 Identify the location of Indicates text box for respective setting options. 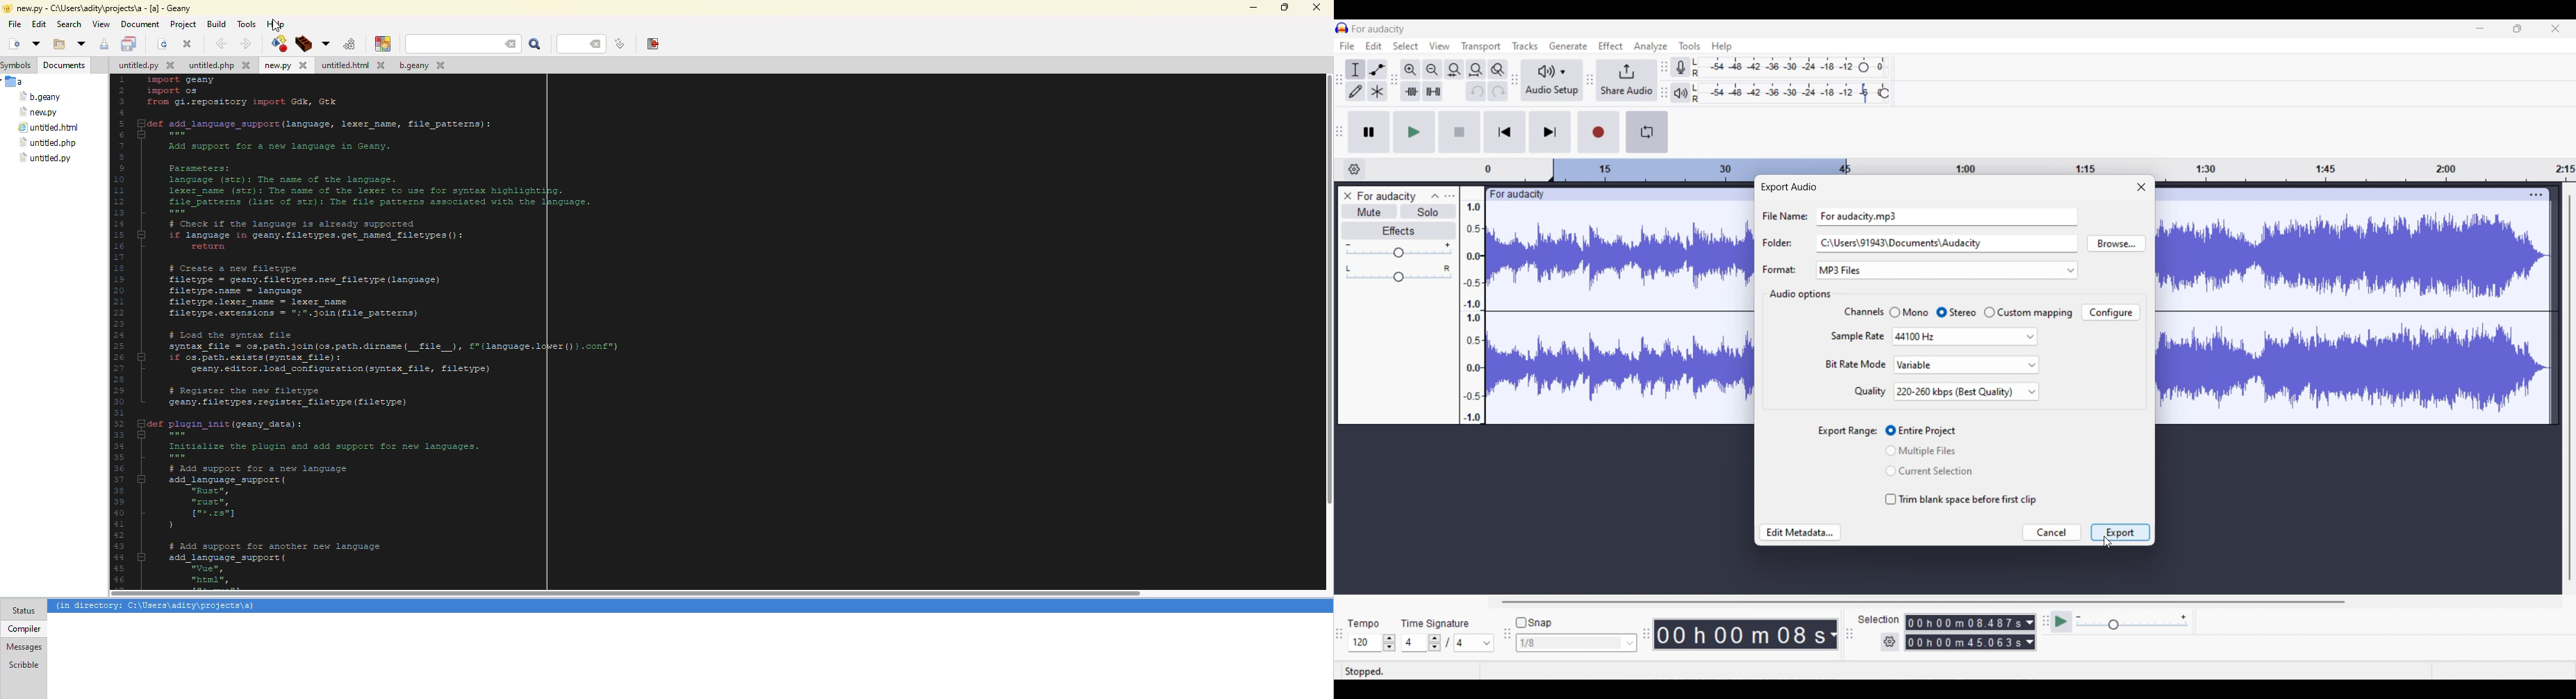
(1784, 243).